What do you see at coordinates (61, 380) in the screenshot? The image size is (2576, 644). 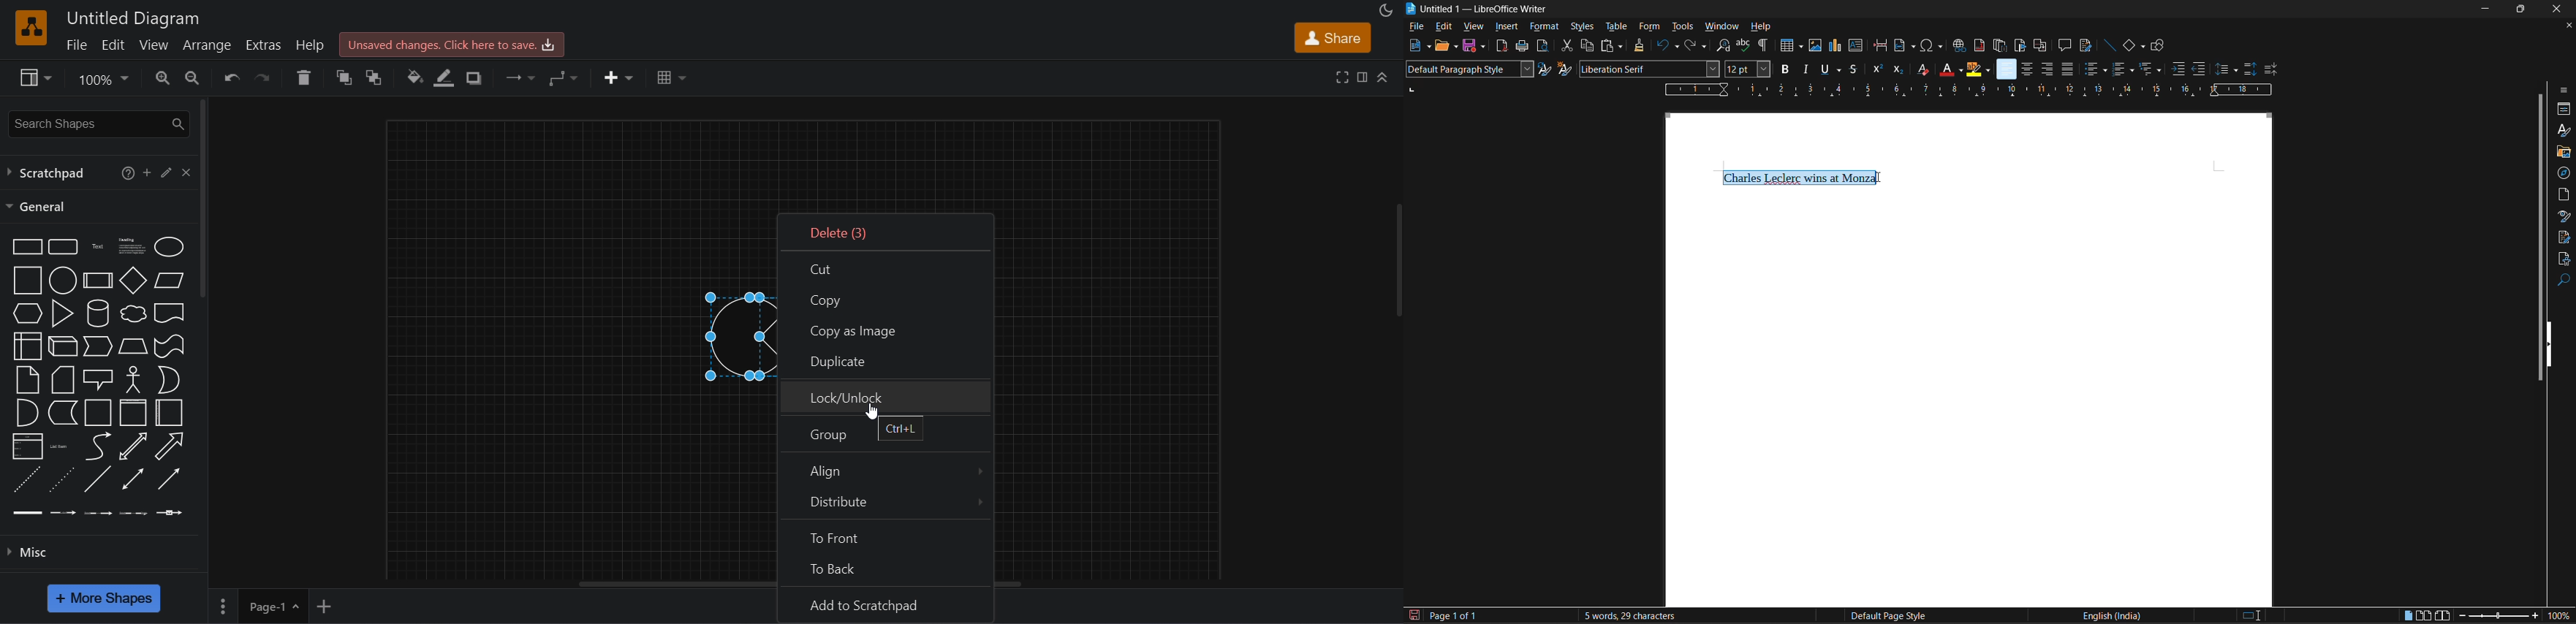 I see `card` at bounding box center [61, 380].